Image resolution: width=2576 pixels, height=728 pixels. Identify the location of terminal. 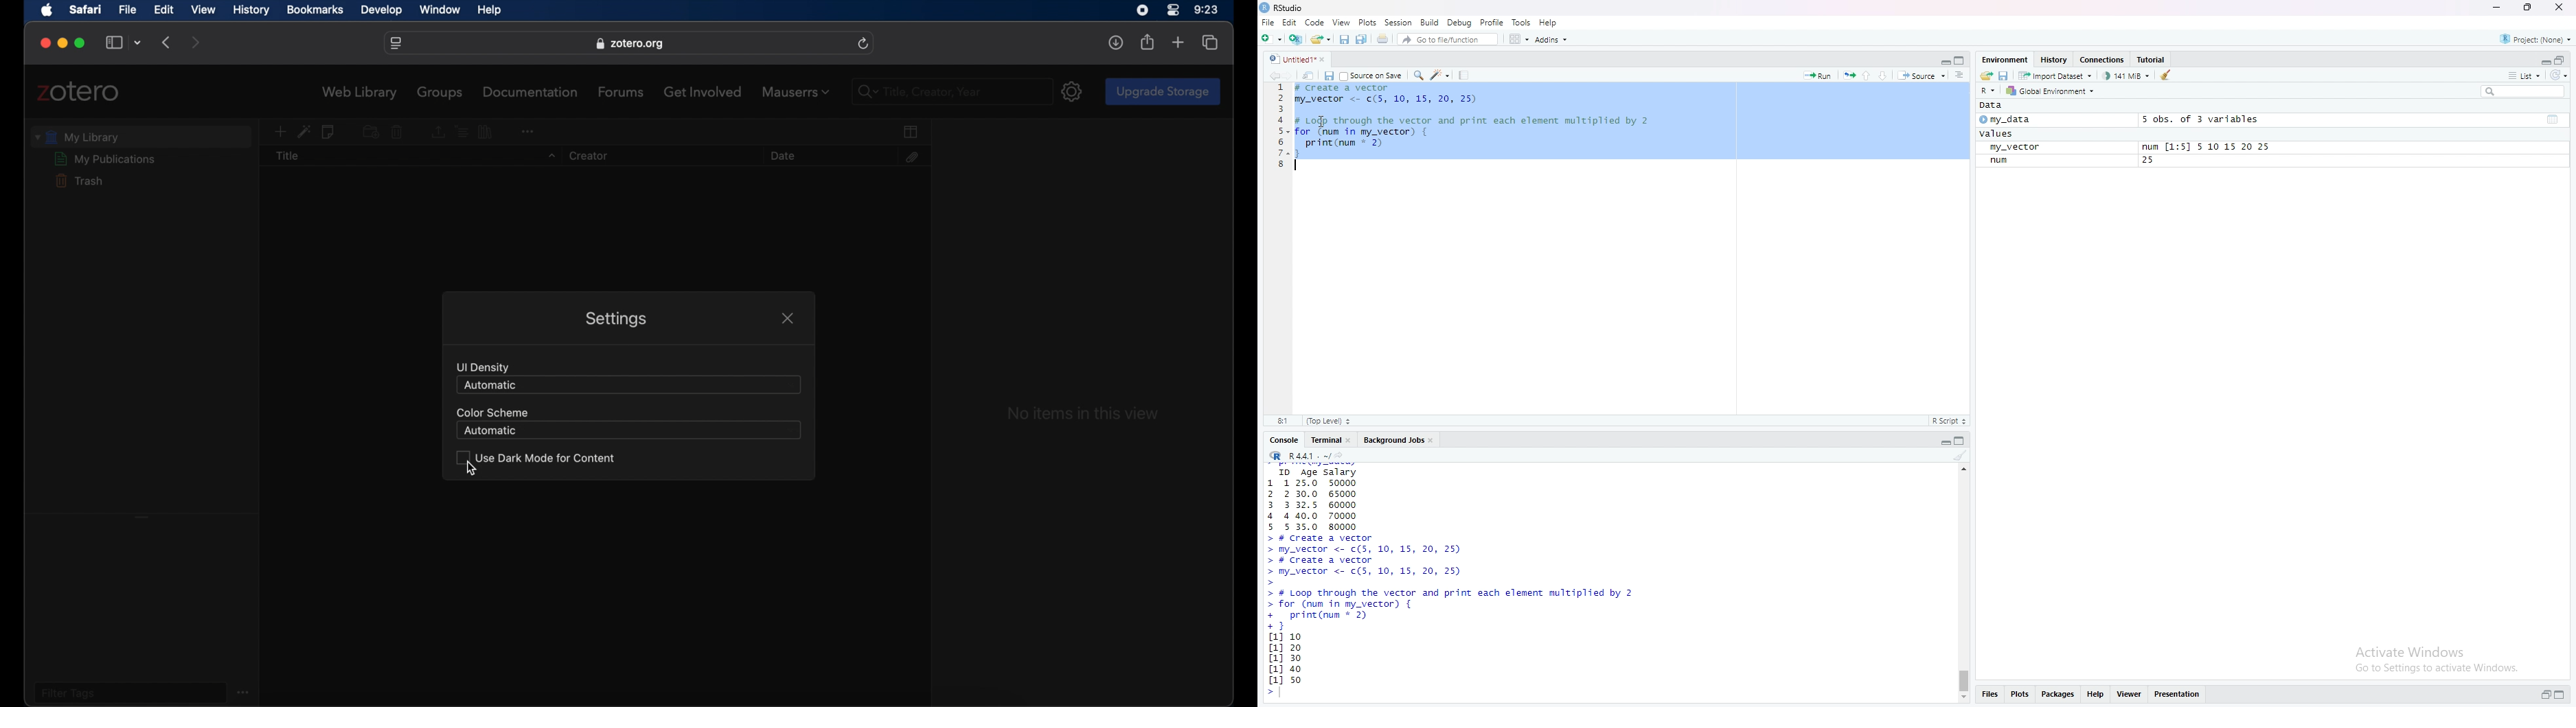
(1329, 440).